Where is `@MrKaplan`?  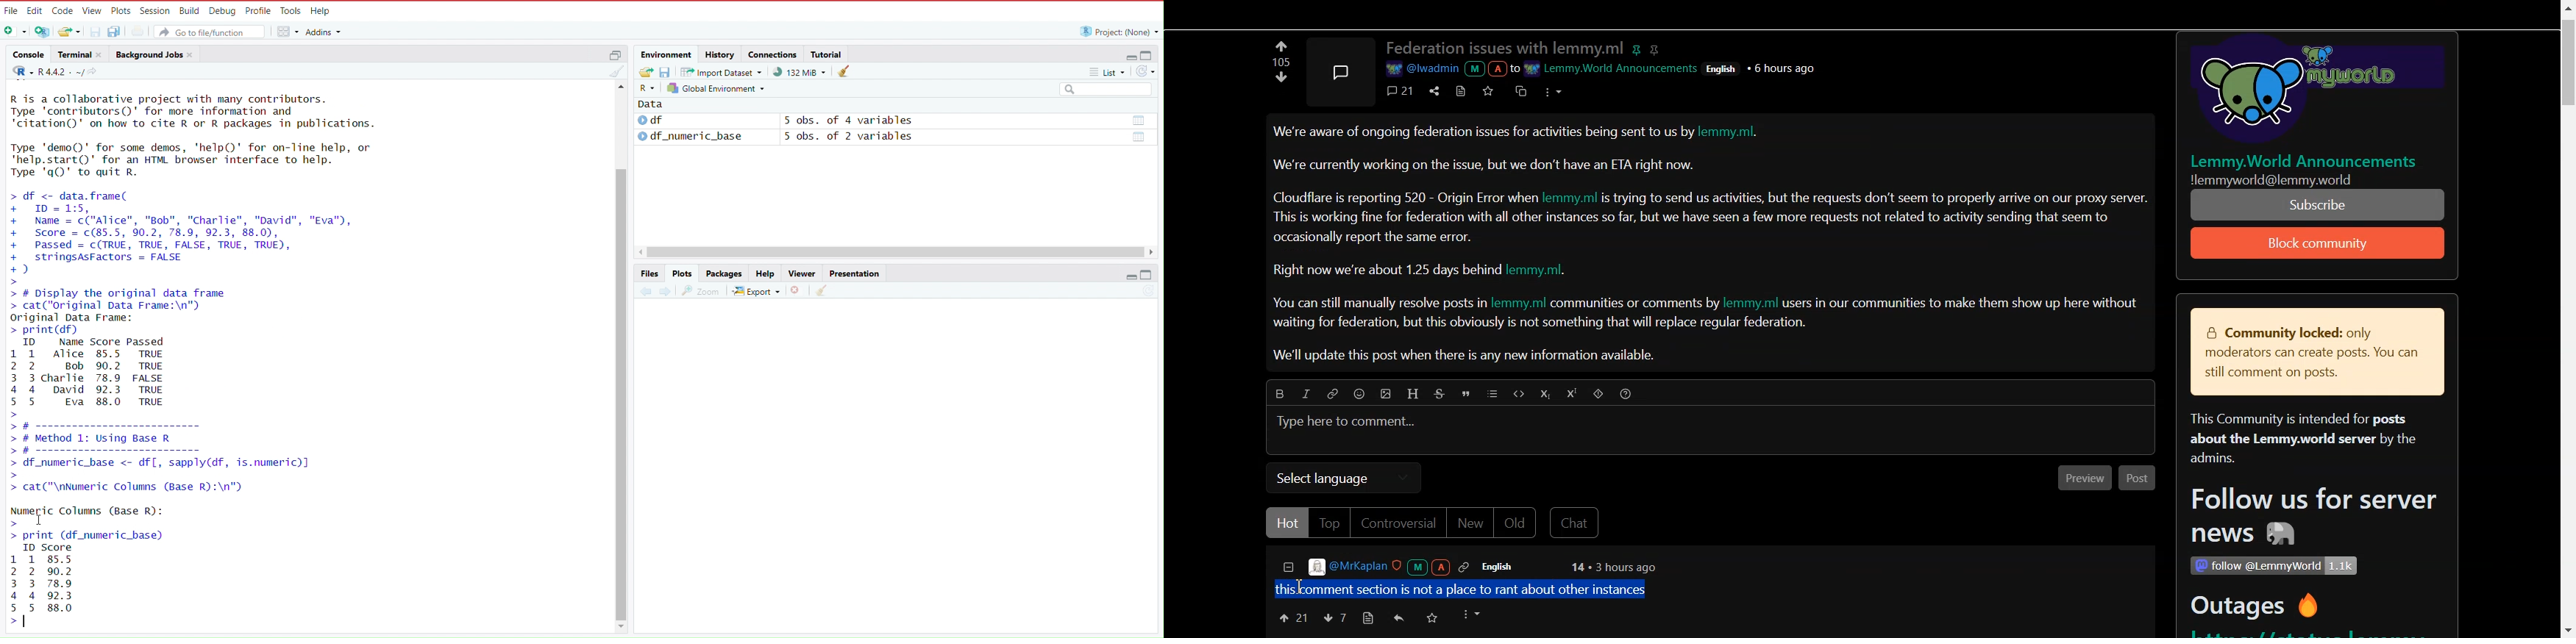 @MrKaplan is located at coordinates (1390, 567).